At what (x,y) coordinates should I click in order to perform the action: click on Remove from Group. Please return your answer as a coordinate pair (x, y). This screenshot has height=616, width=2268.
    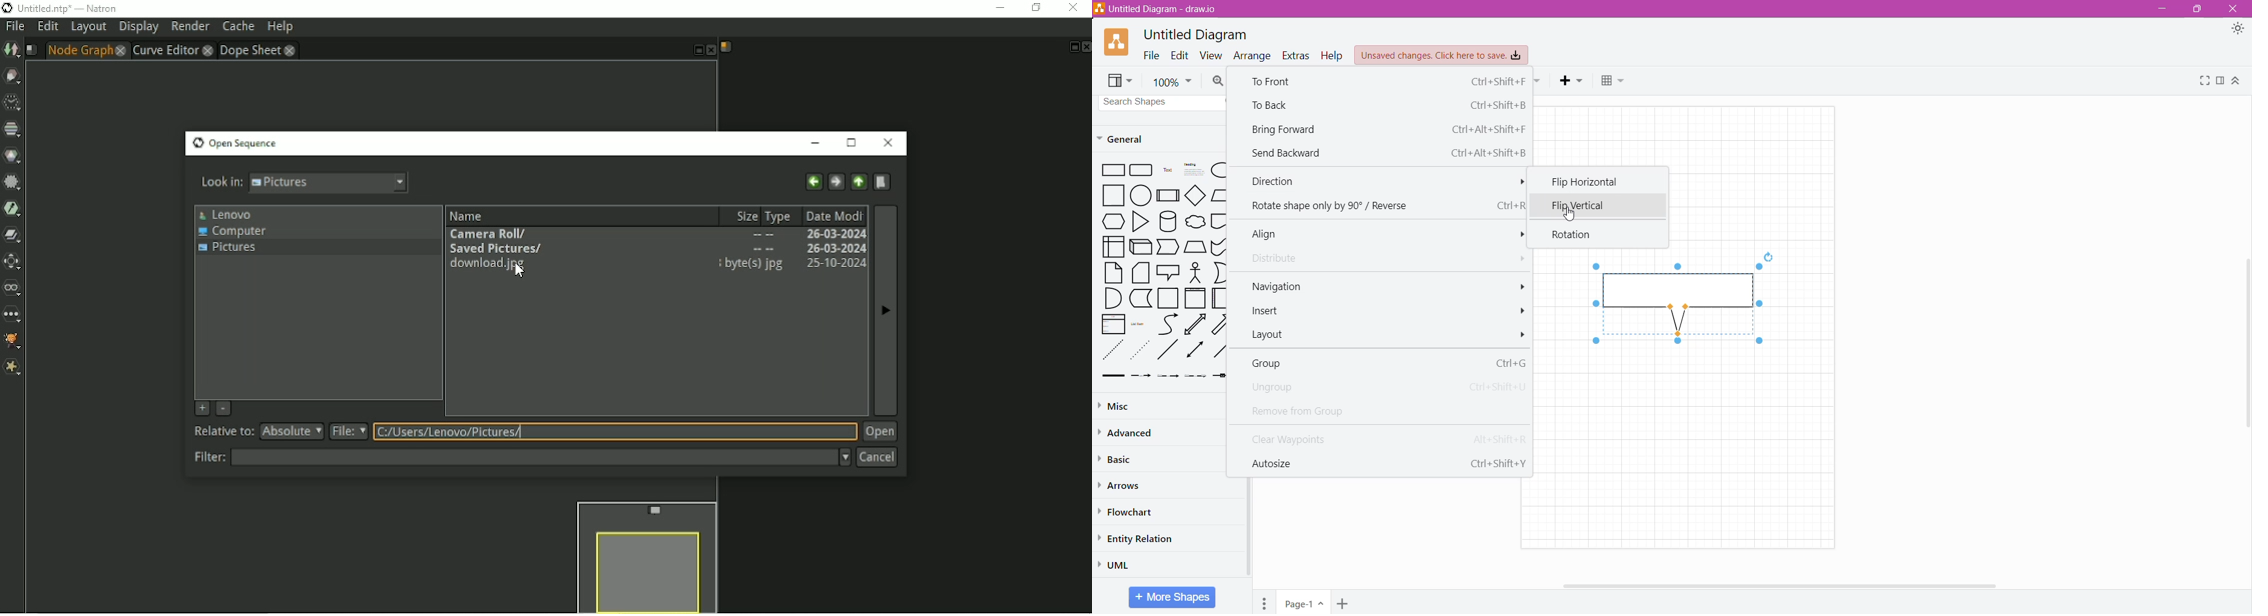
    Looking at the image, I should click on (1316, 410).